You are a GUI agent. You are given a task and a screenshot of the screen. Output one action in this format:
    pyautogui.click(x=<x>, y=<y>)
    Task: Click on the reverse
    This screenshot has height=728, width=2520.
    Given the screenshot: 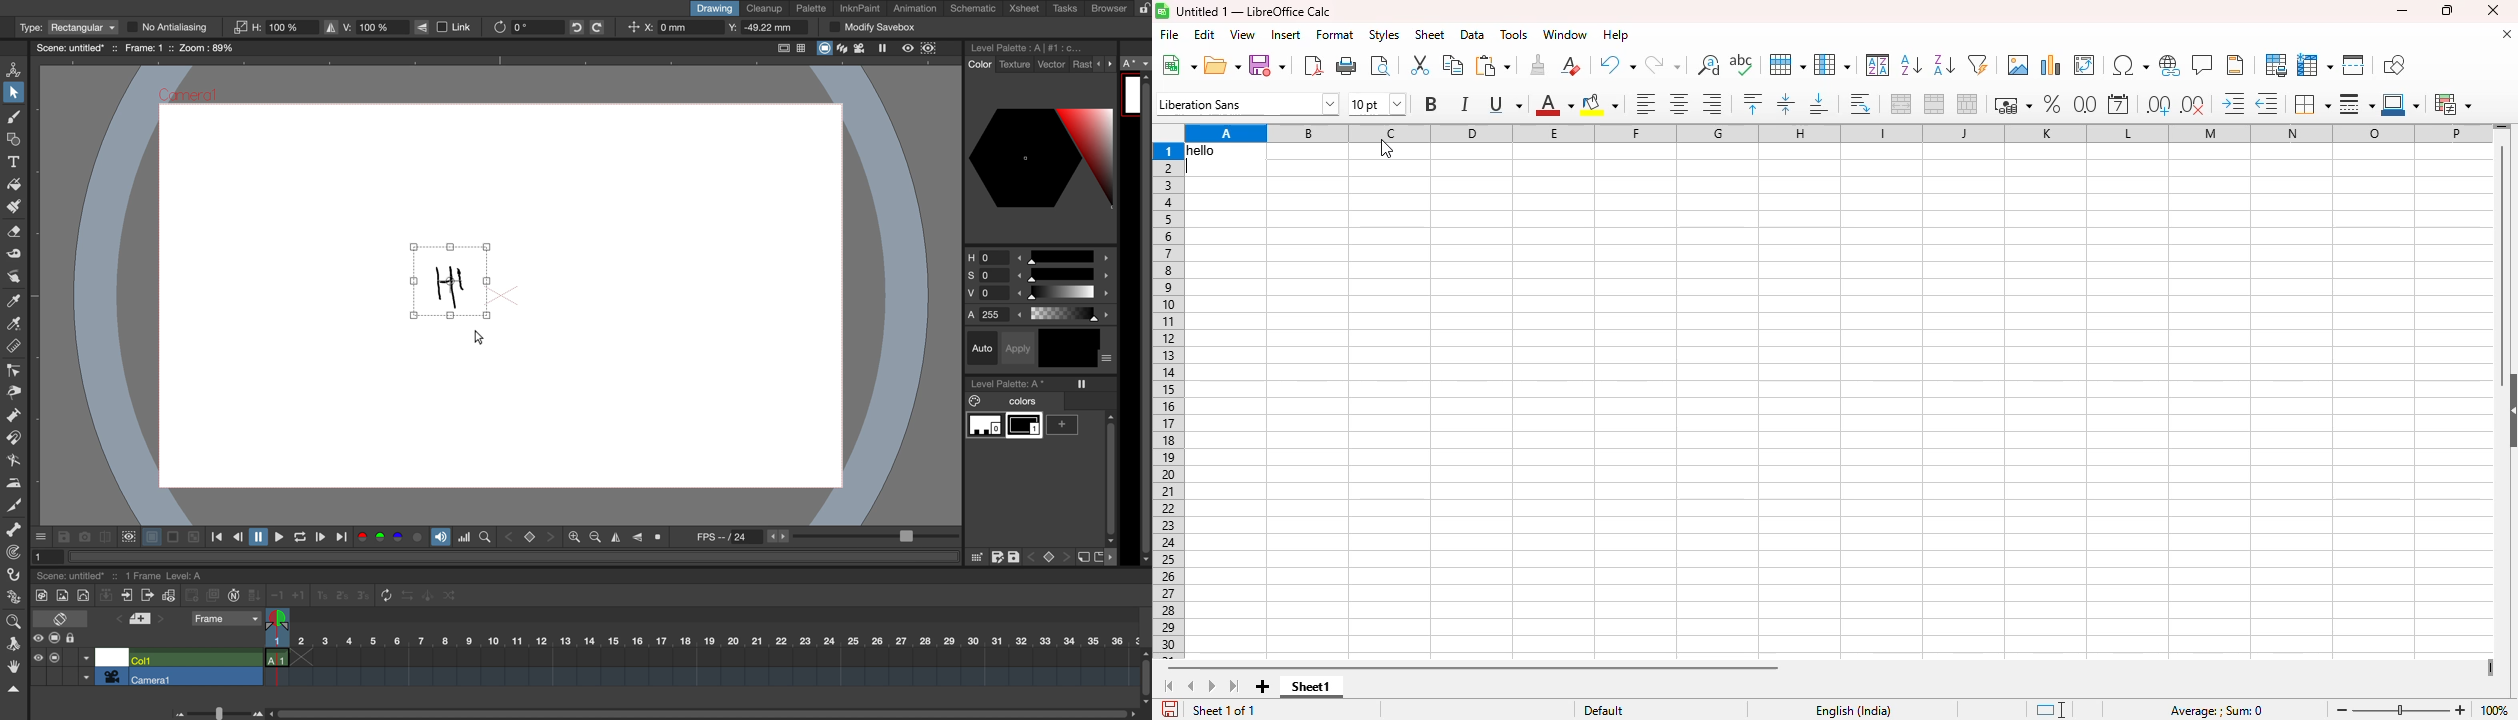 What is the action you would take?
    pyautogui.click(x=407, y=596)
    